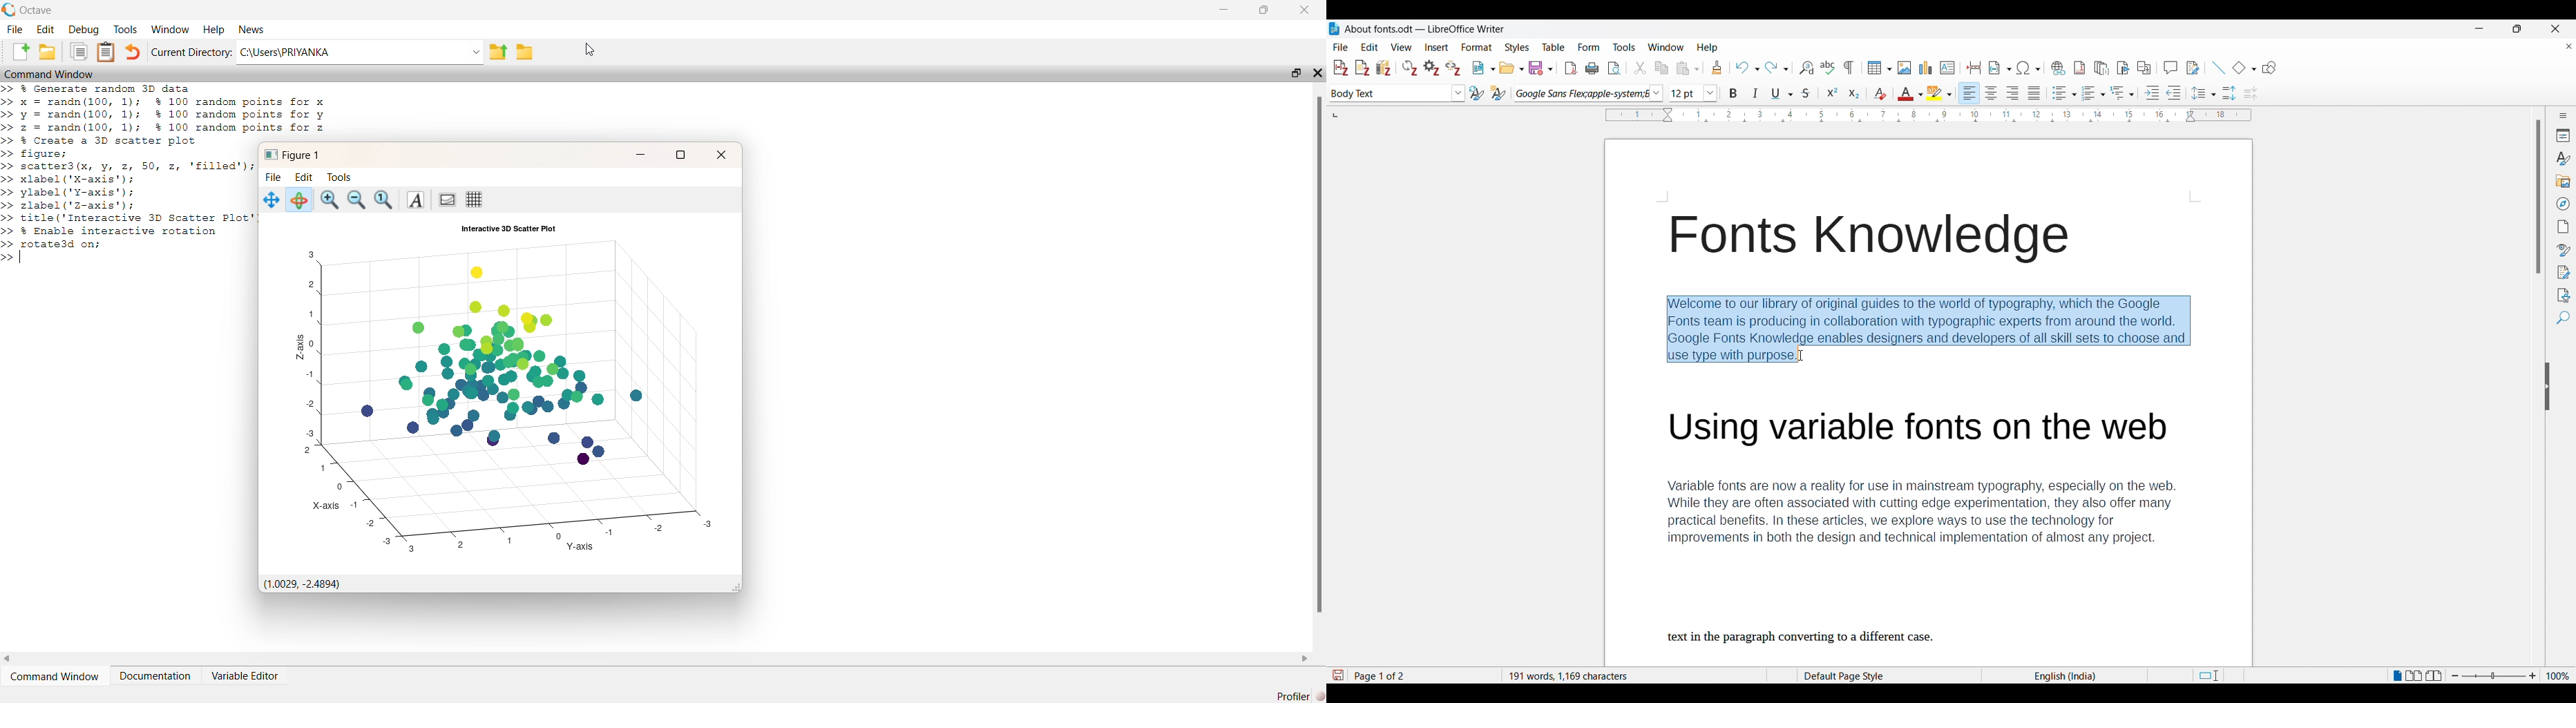 The height and width of the screenshot is (728, 2576). I want to click on Edit menu, so click(1369, 47).